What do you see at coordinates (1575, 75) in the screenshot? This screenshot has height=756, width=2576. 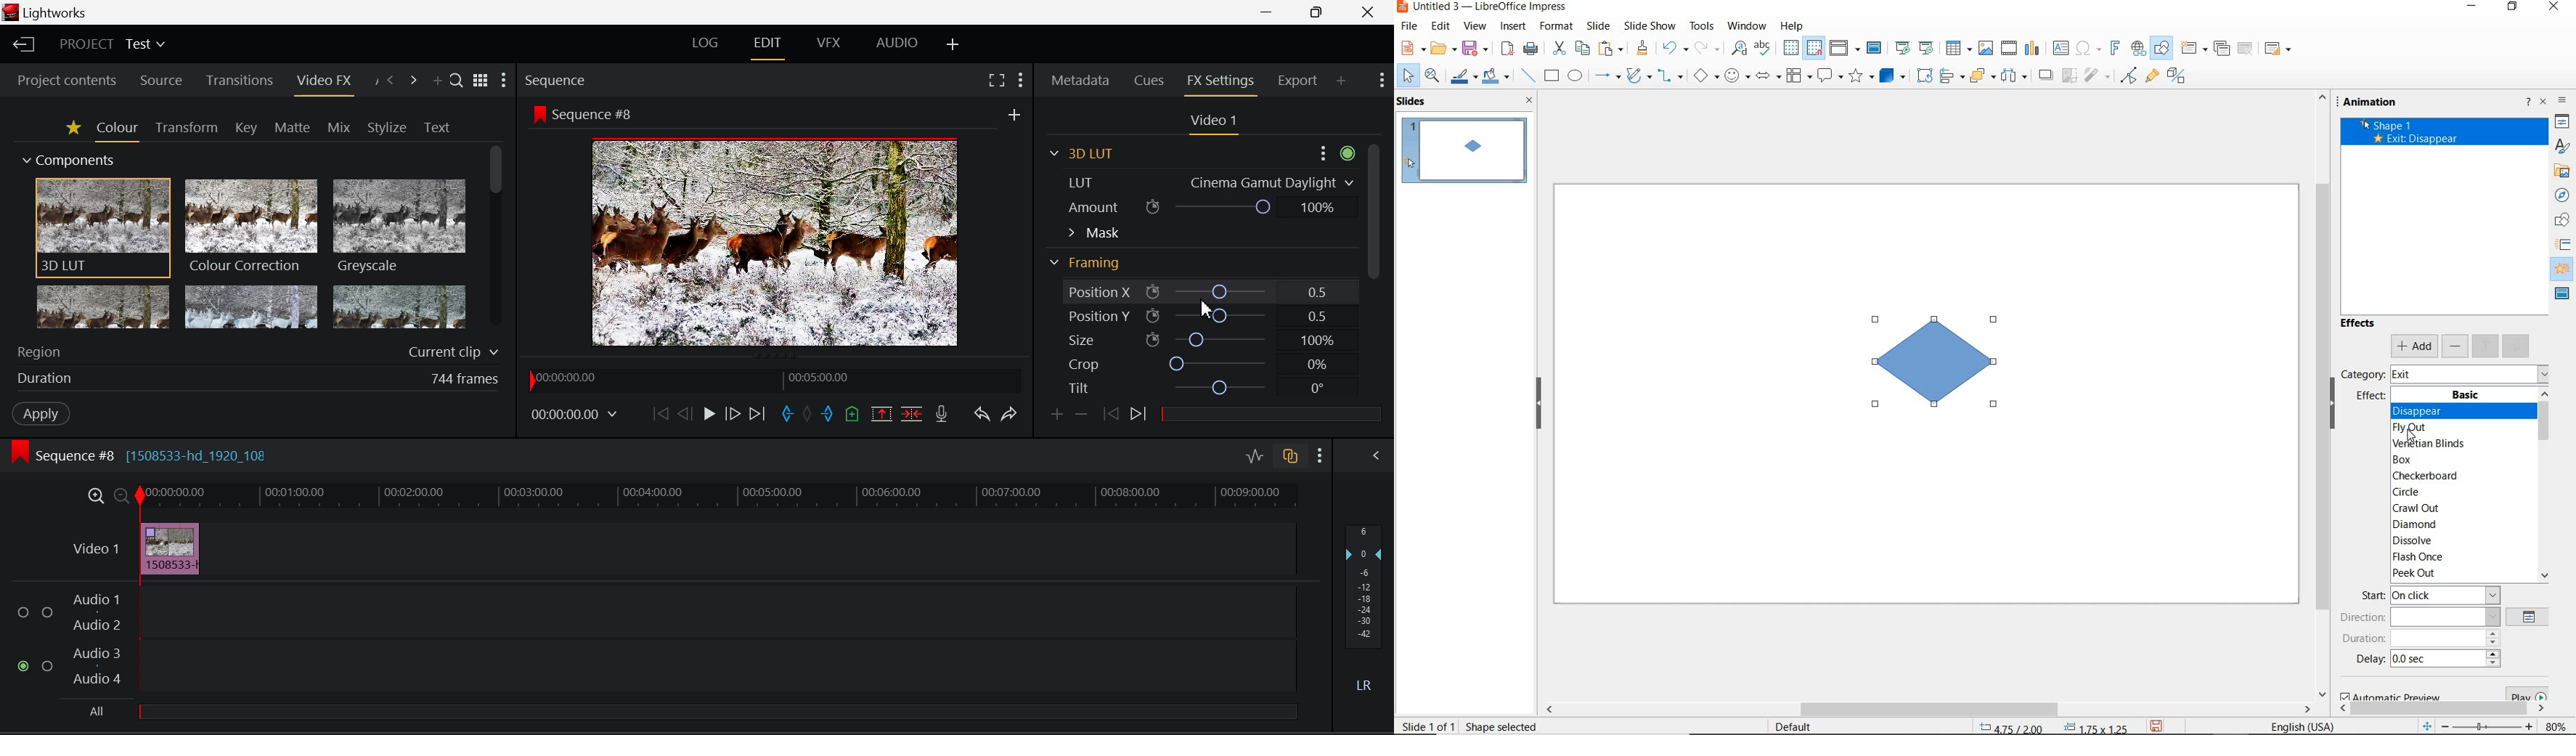 I see `ellipse` at bounding box center [1575, 75].